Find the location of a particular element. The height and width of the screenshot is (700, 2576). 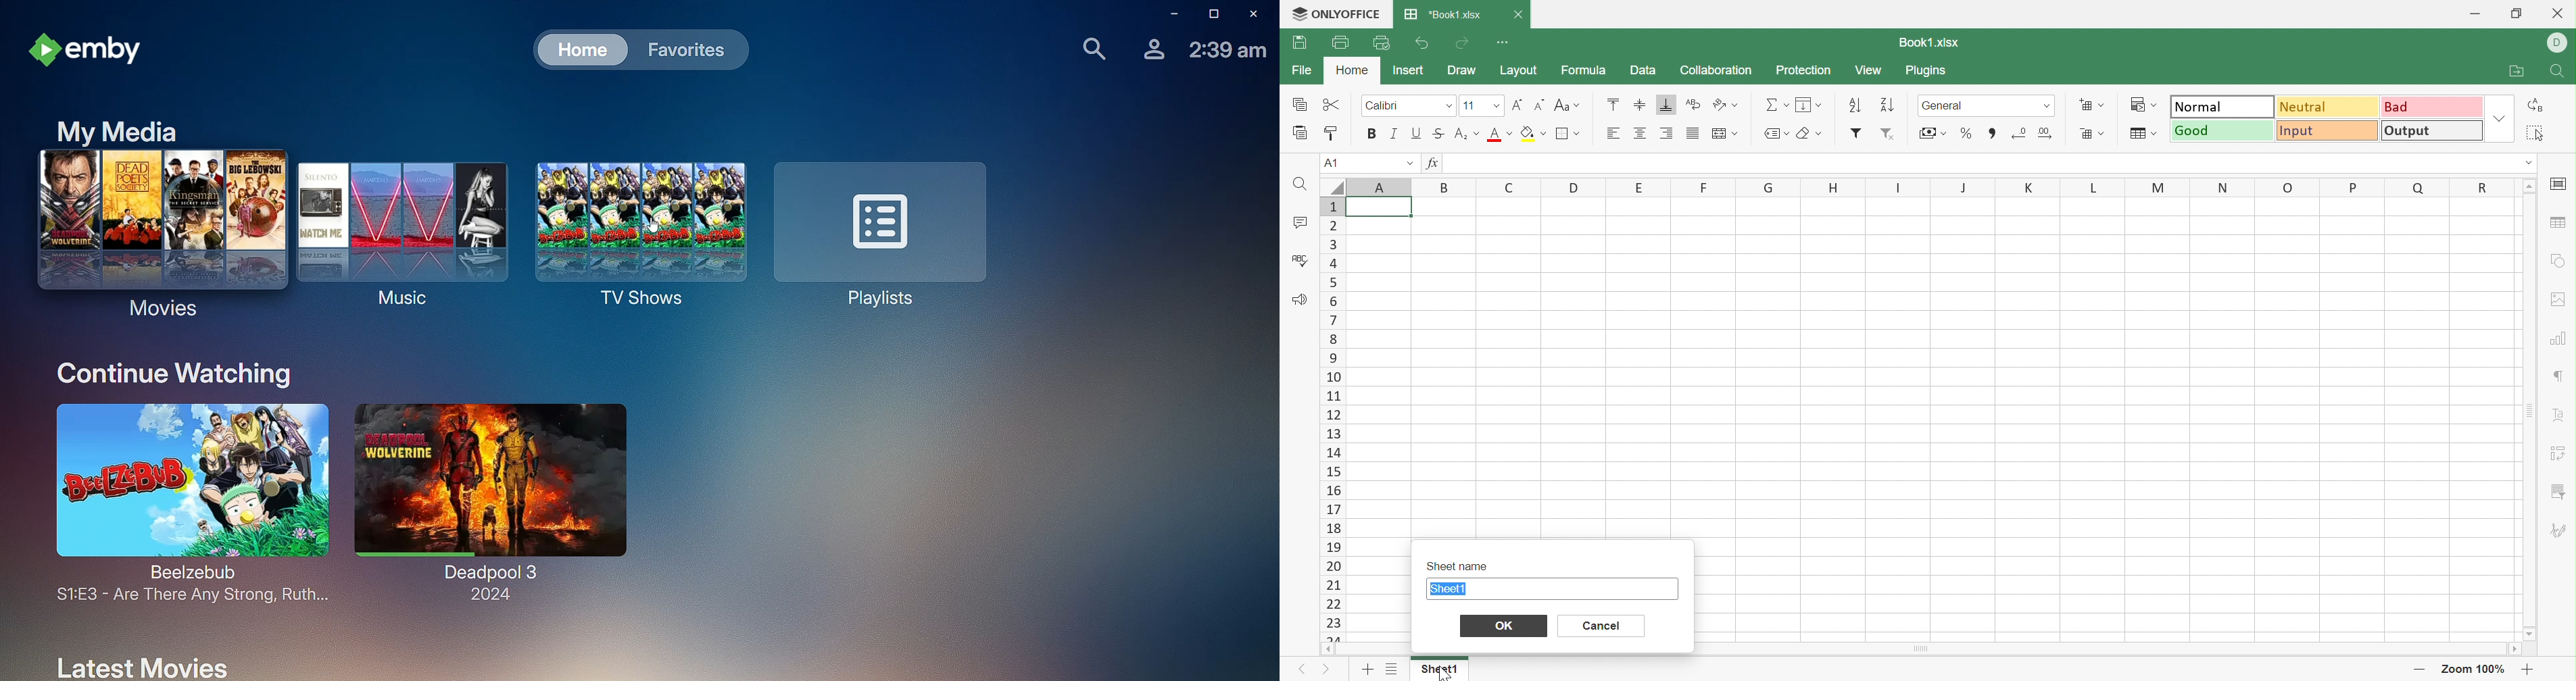

Good is located at coordinates (2224, 130).